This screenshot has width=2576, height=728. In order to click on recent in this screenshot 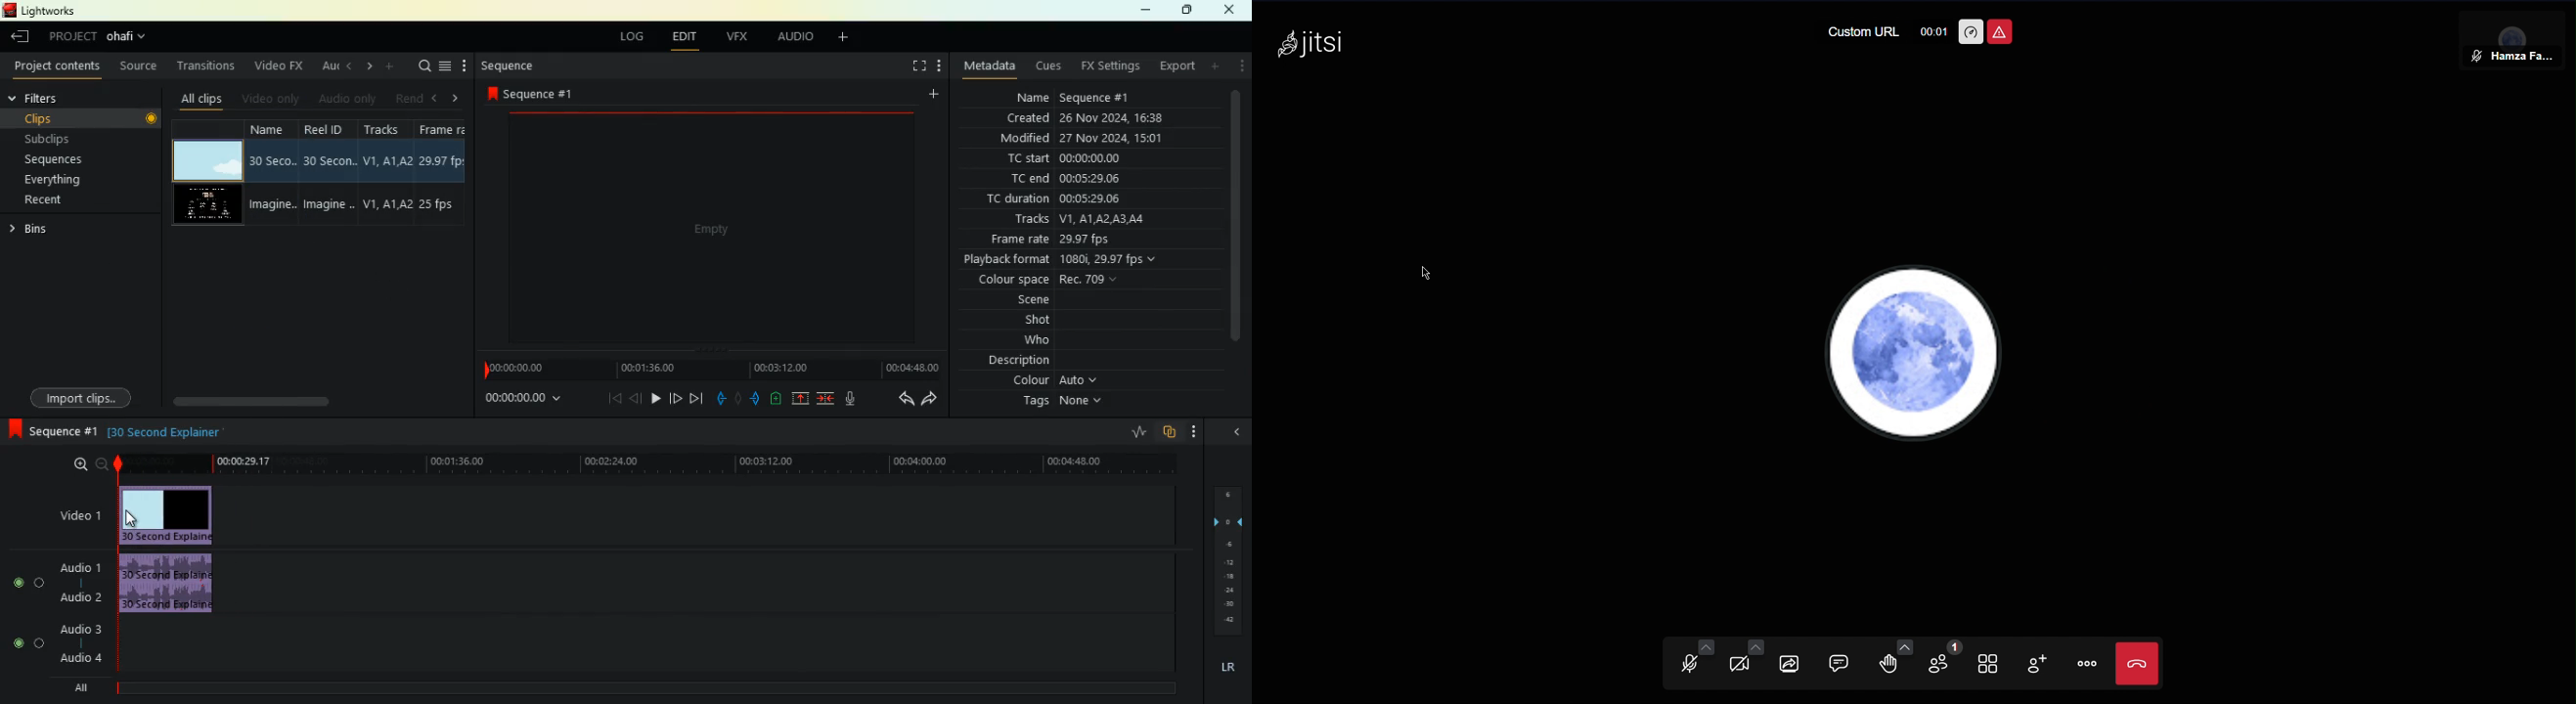, I will do `click(55, 200)`.